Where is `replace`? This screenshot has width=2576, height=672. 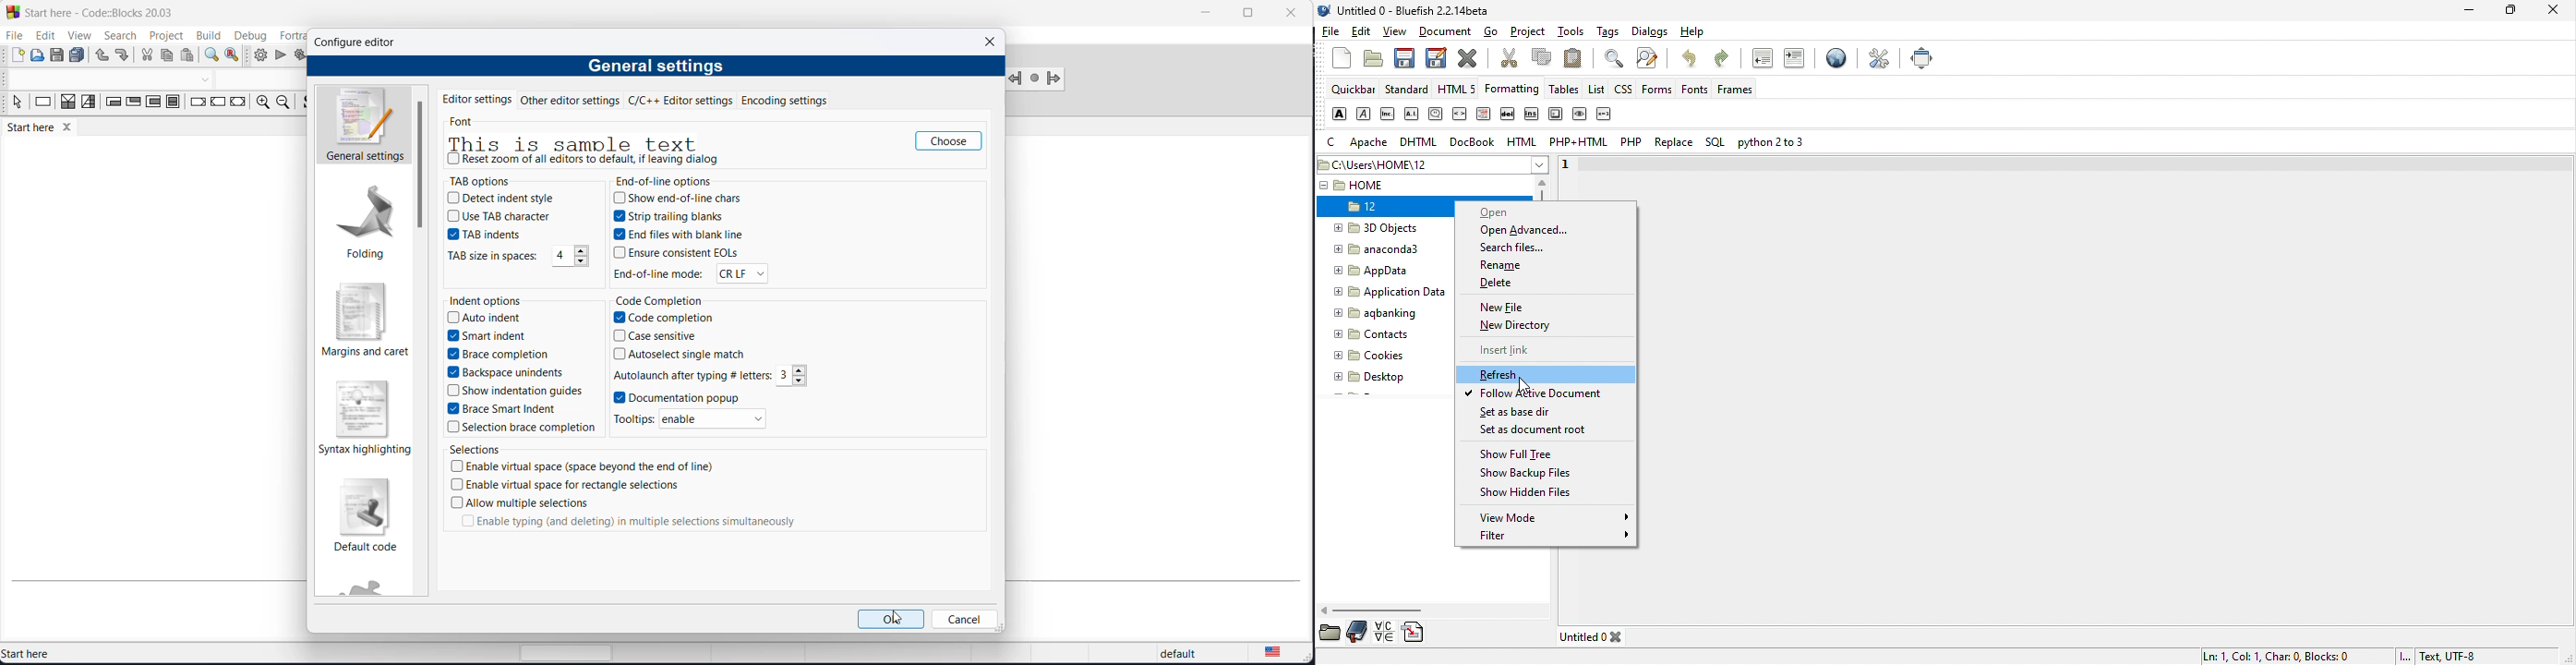
replace is located at coordinates (235, 55).